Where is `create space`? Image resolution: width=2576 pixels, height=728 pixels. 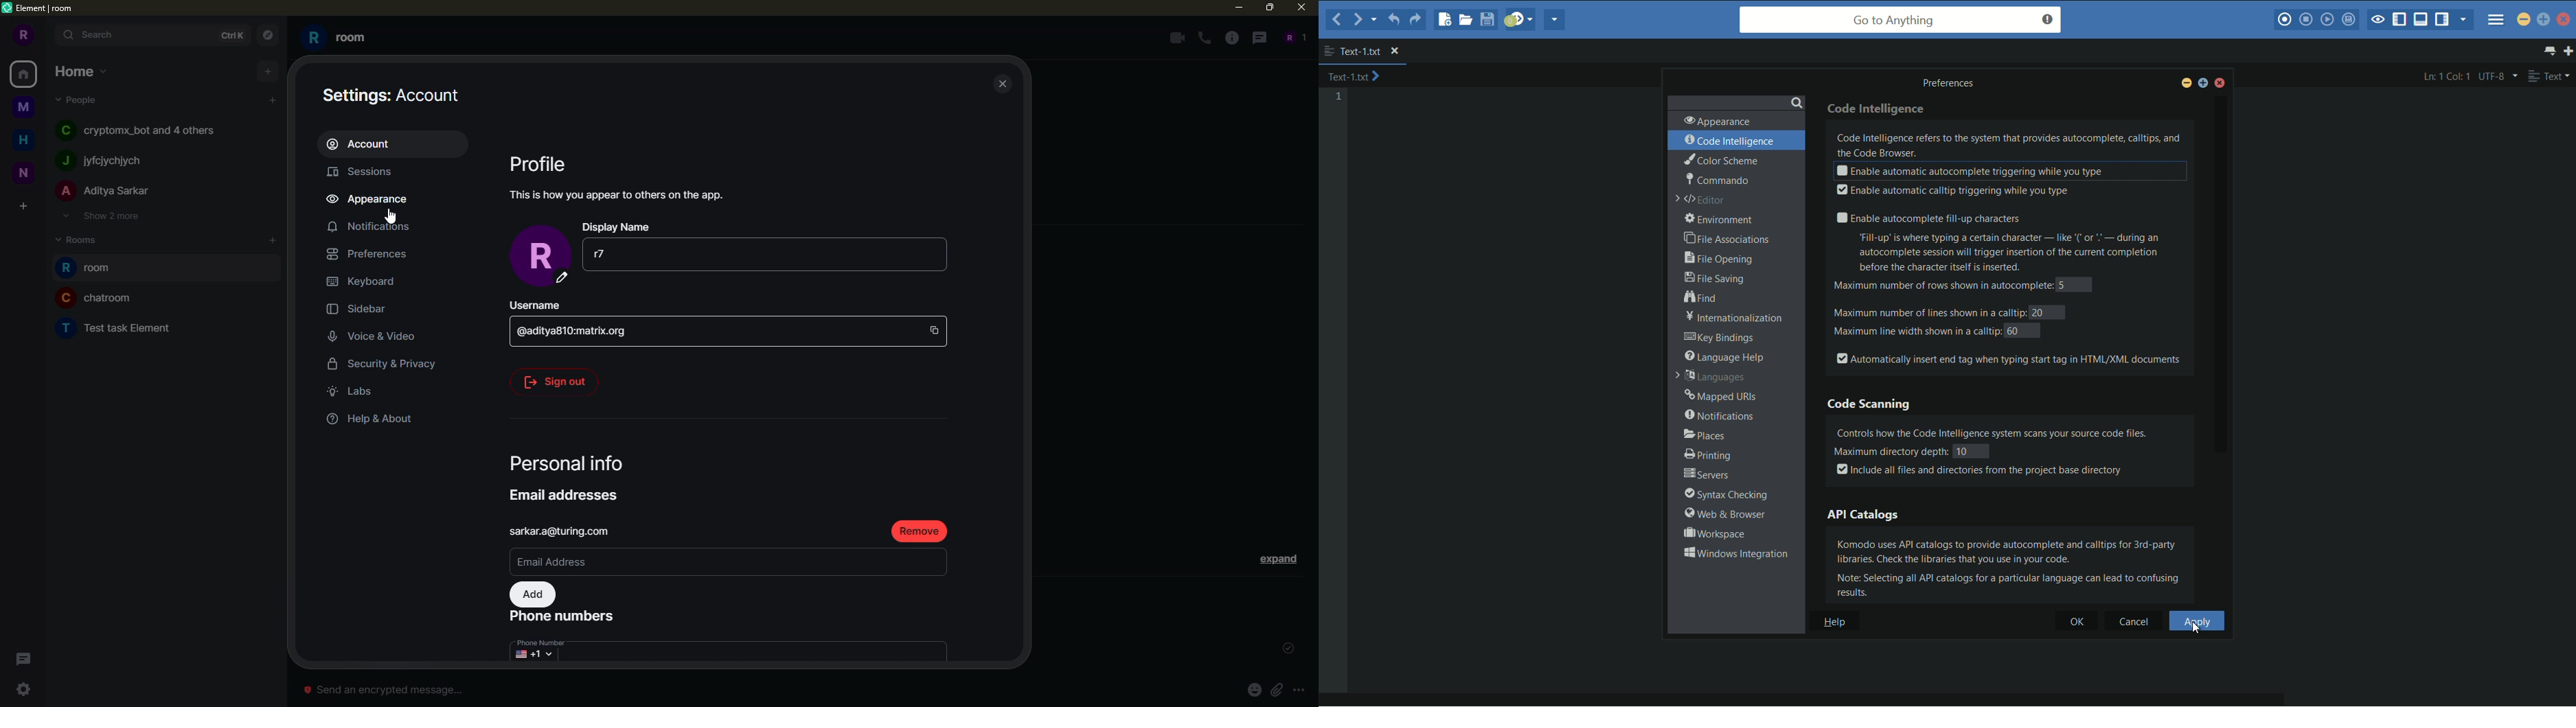
create space is located at coordinates (23, 207).